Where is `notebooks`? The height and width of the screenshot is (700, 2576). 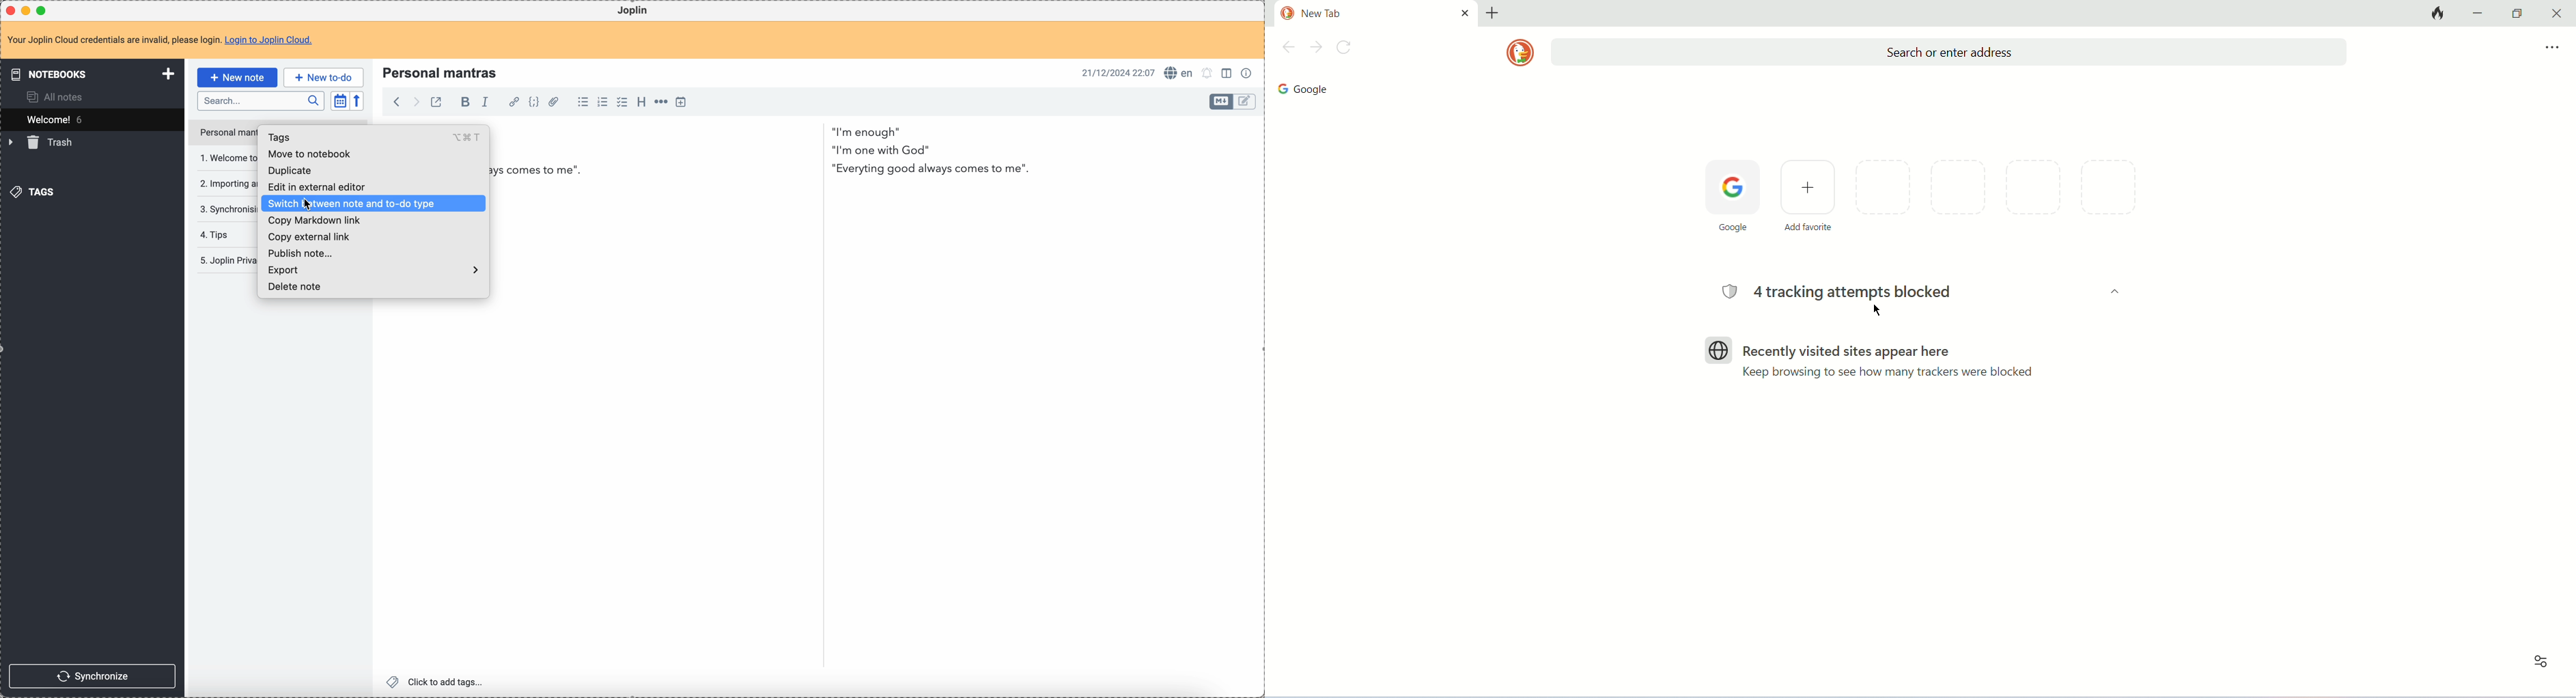 notebooks is located at coordinates (92, 73).